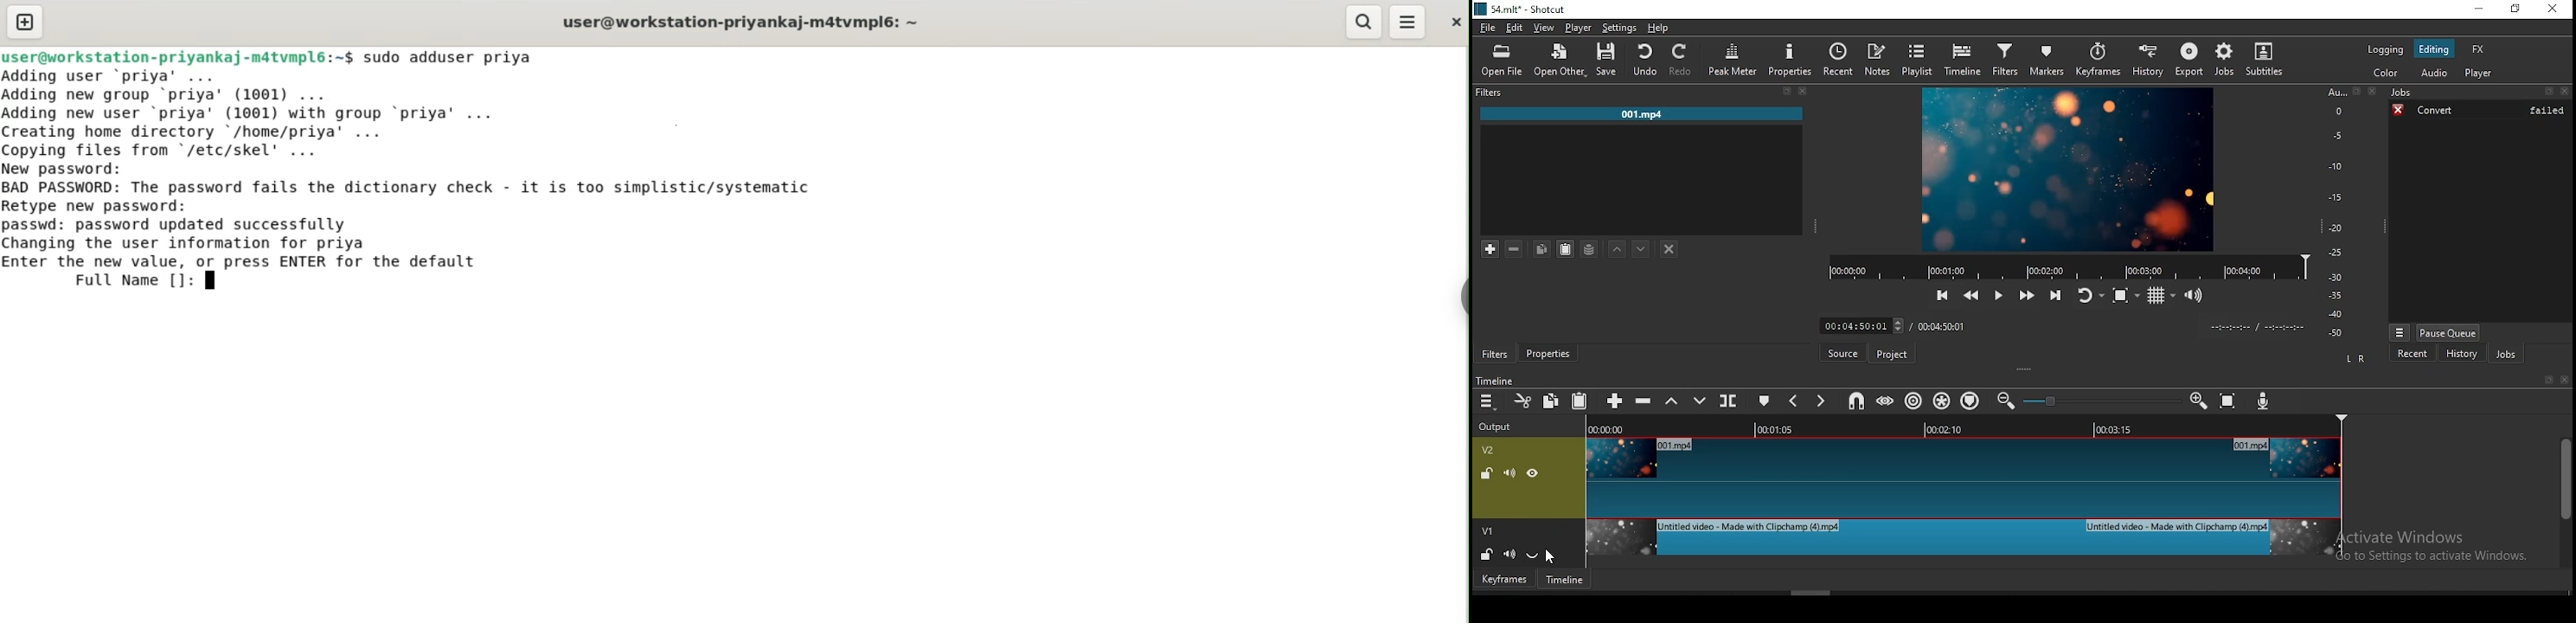  What do you see at coordinates (1558, 58) in the screenshot?
I see `open other` at bounding box center [1558, 58].